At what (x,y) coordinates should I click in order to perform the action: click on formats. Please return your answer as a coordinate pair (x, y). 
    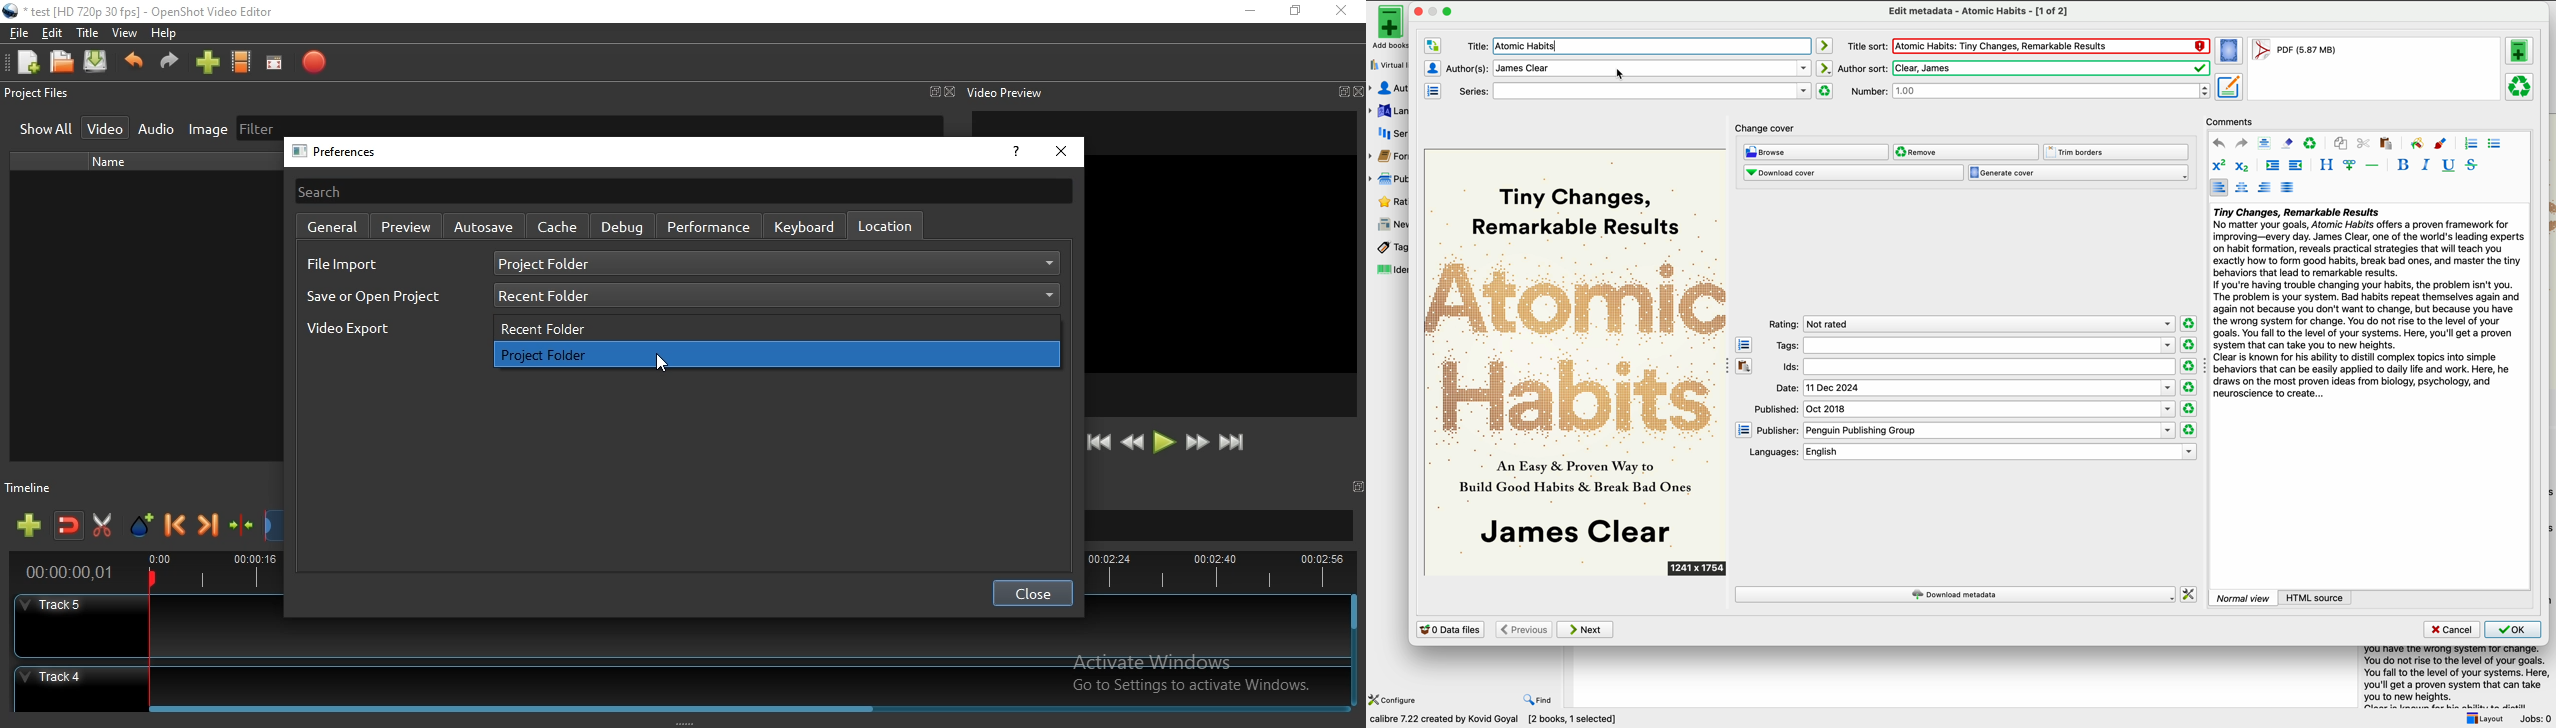
    Looking at the image, I should click on (1390, 158).